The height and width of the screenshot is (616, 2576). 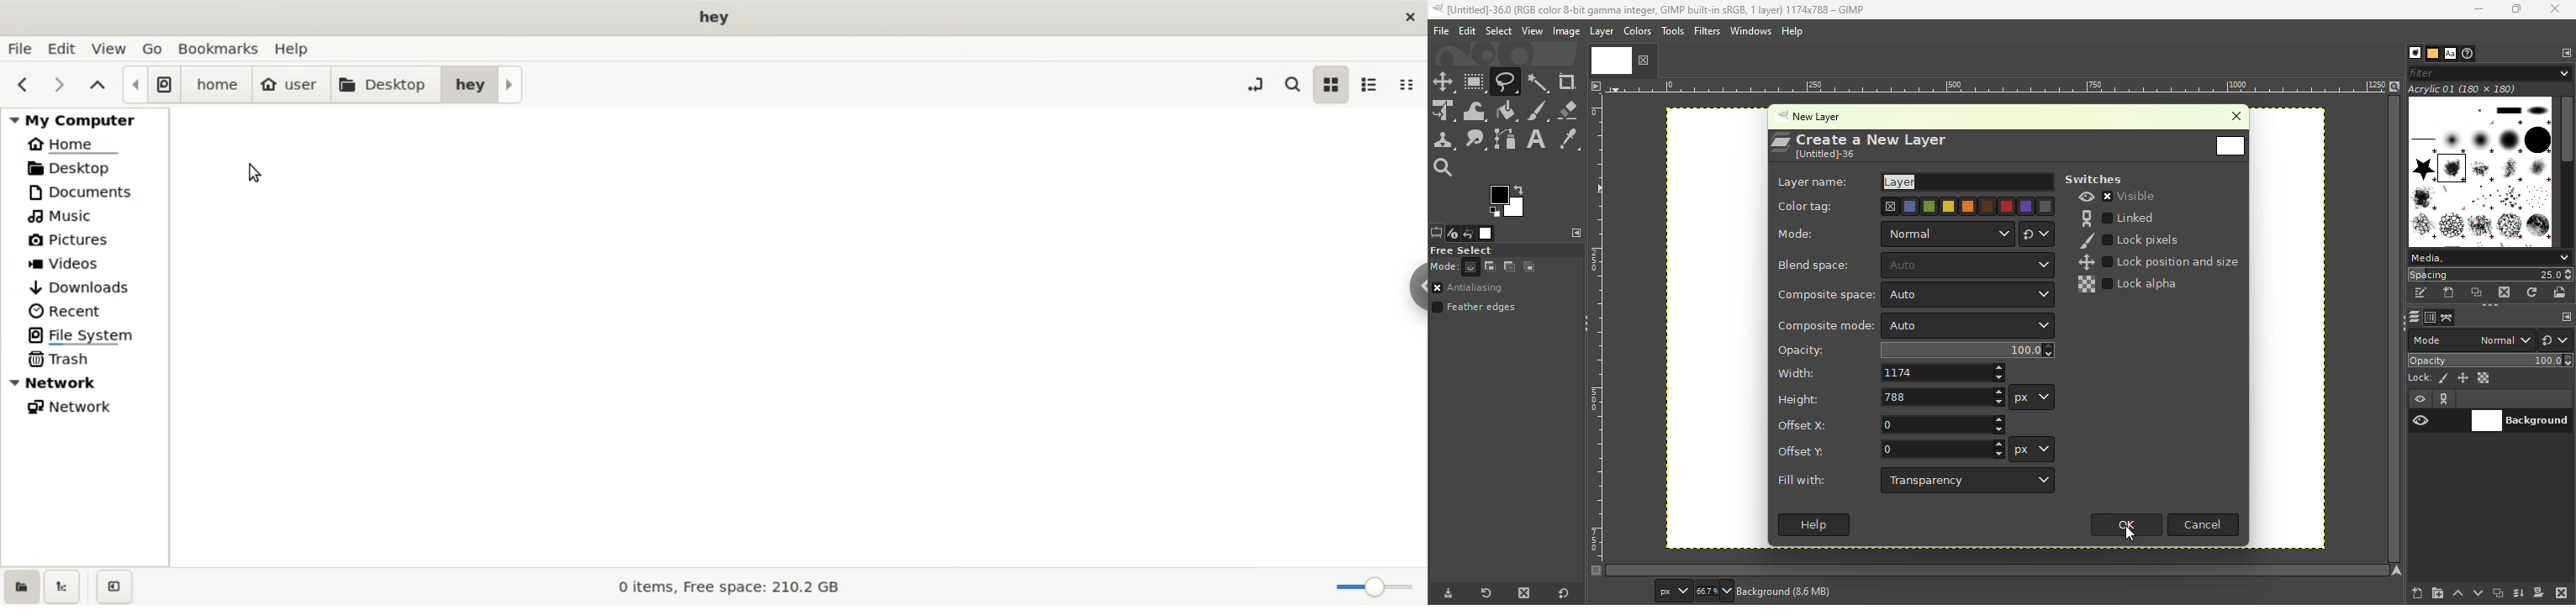 I want to click on Windows, so click(x=1750, y=31).